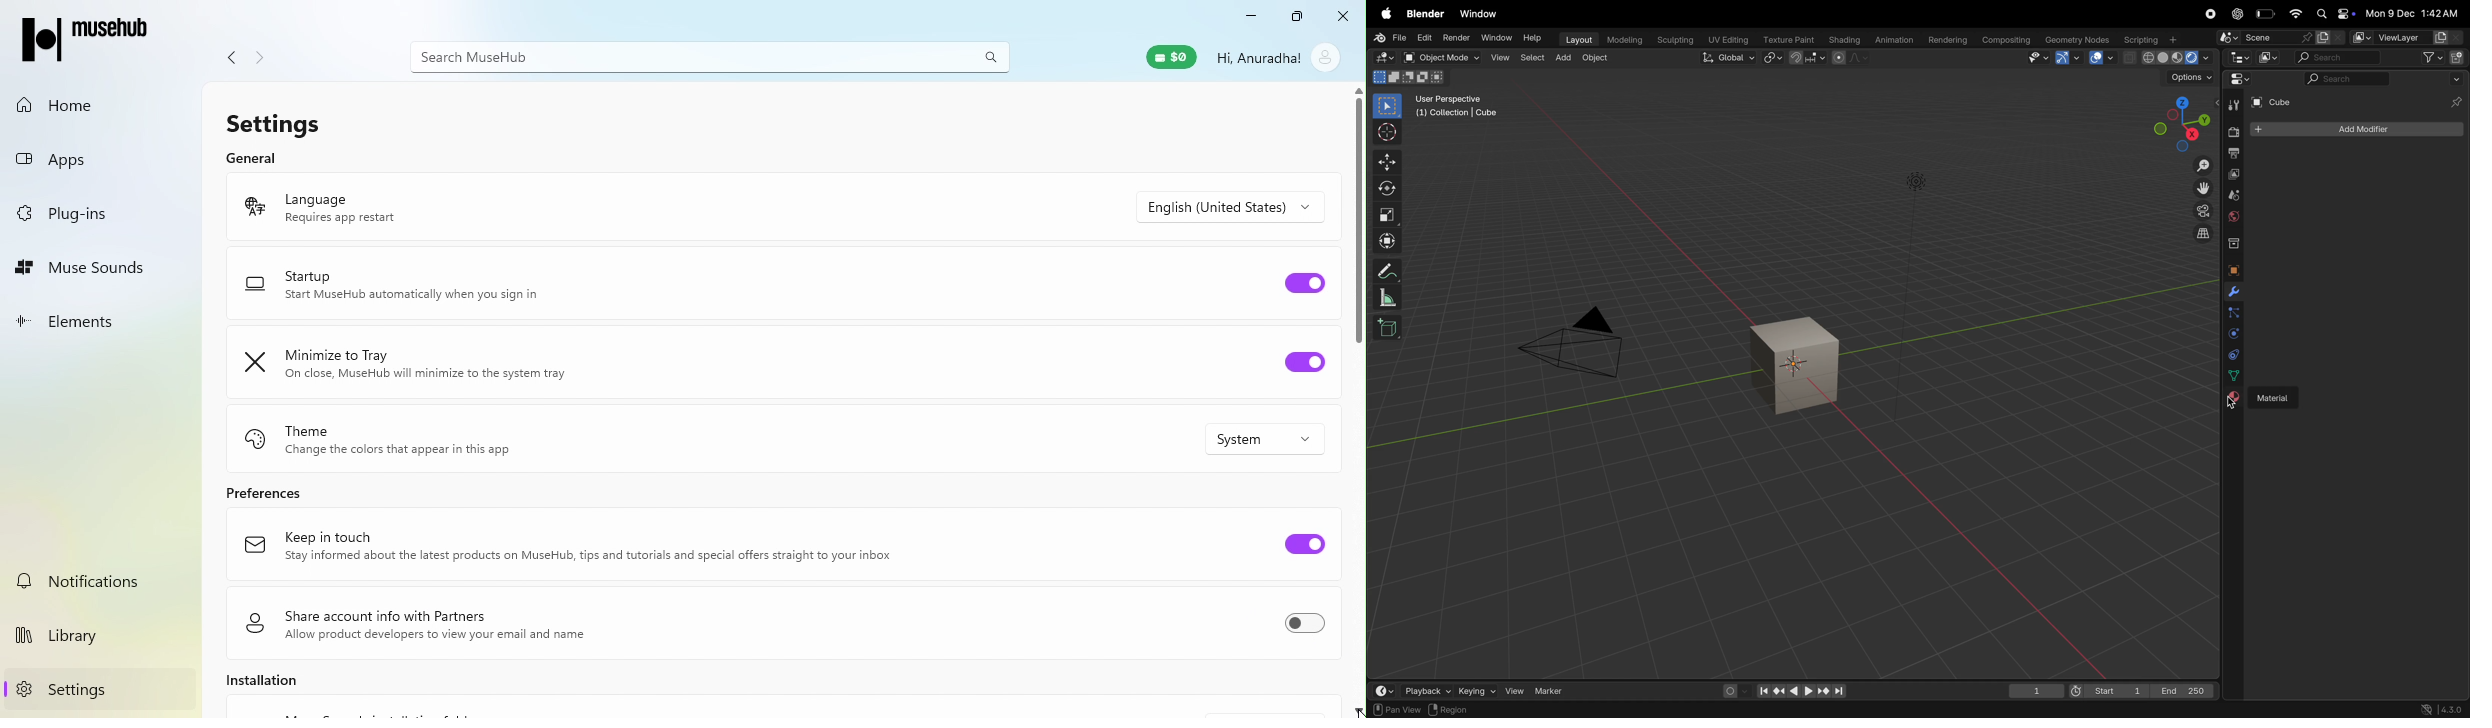 This screenshot has height=728, width=2492. I want to click on Close, so click(1339, 17).